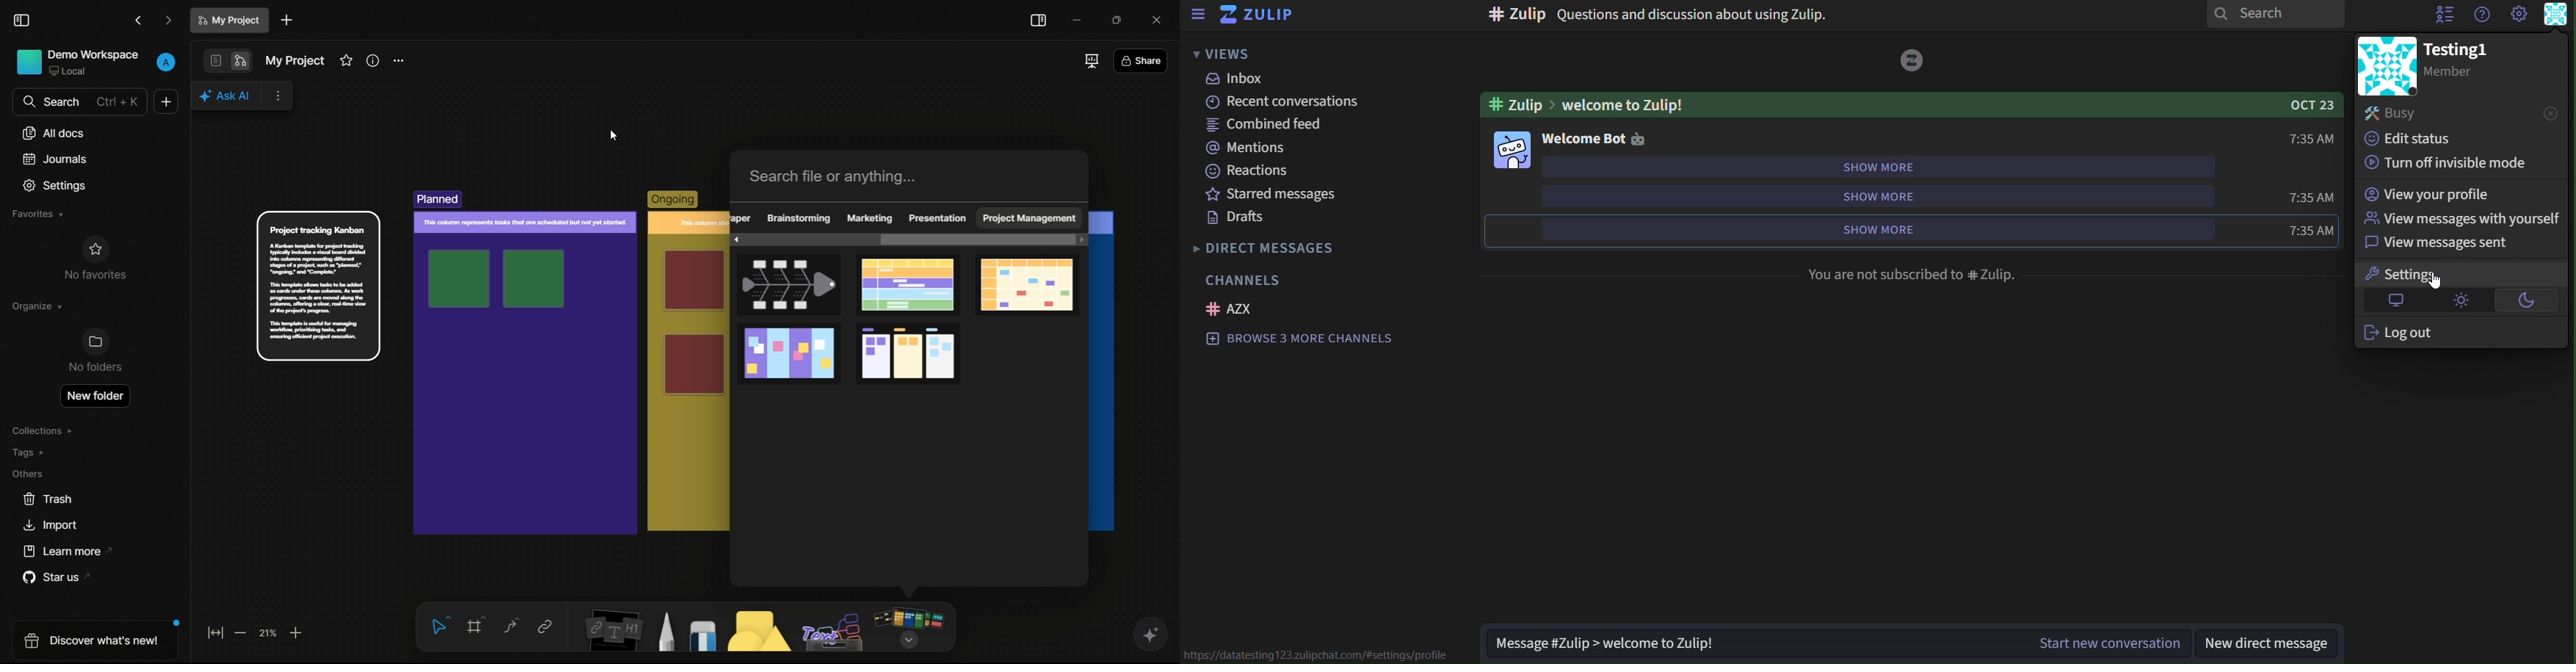 The height and width of the screenshot is (672, 2576). I want to click on You are not Subscribed to # Zulip., so click(1910, 275).